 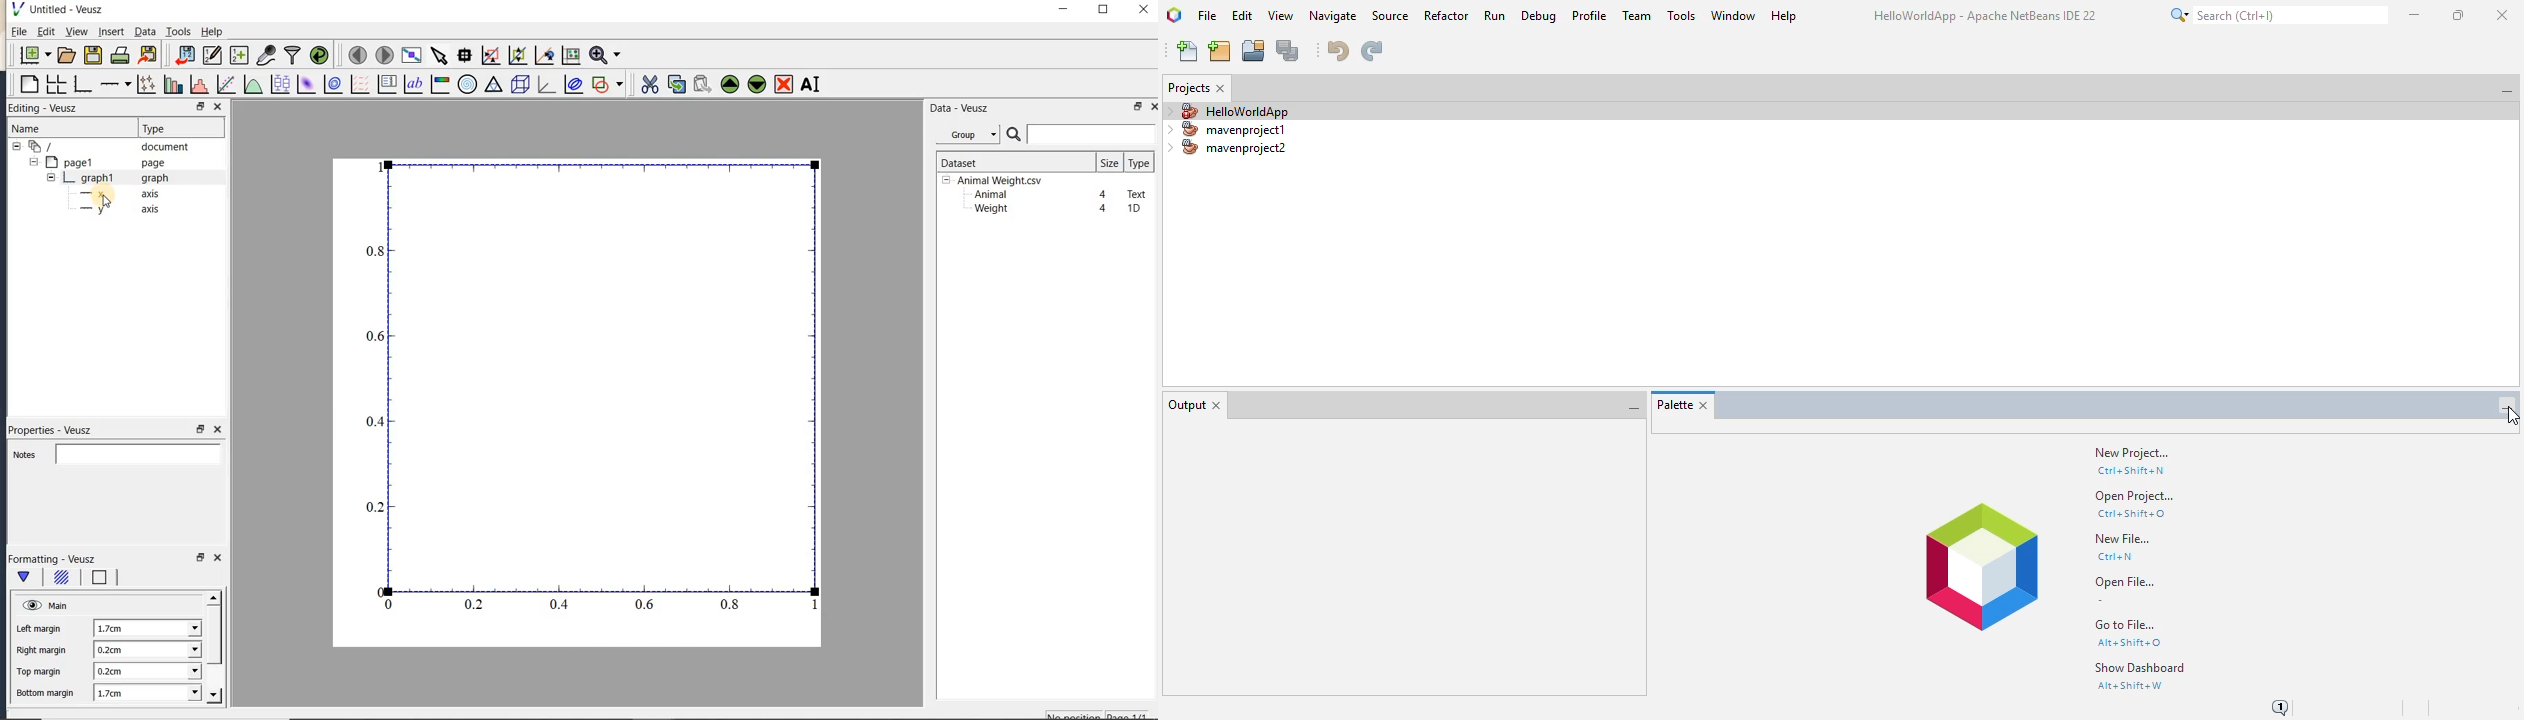 What do you see at coordinates (972, 135) in the screenshot?
I see `Data - Veusz` at bounding box center [972, 135].